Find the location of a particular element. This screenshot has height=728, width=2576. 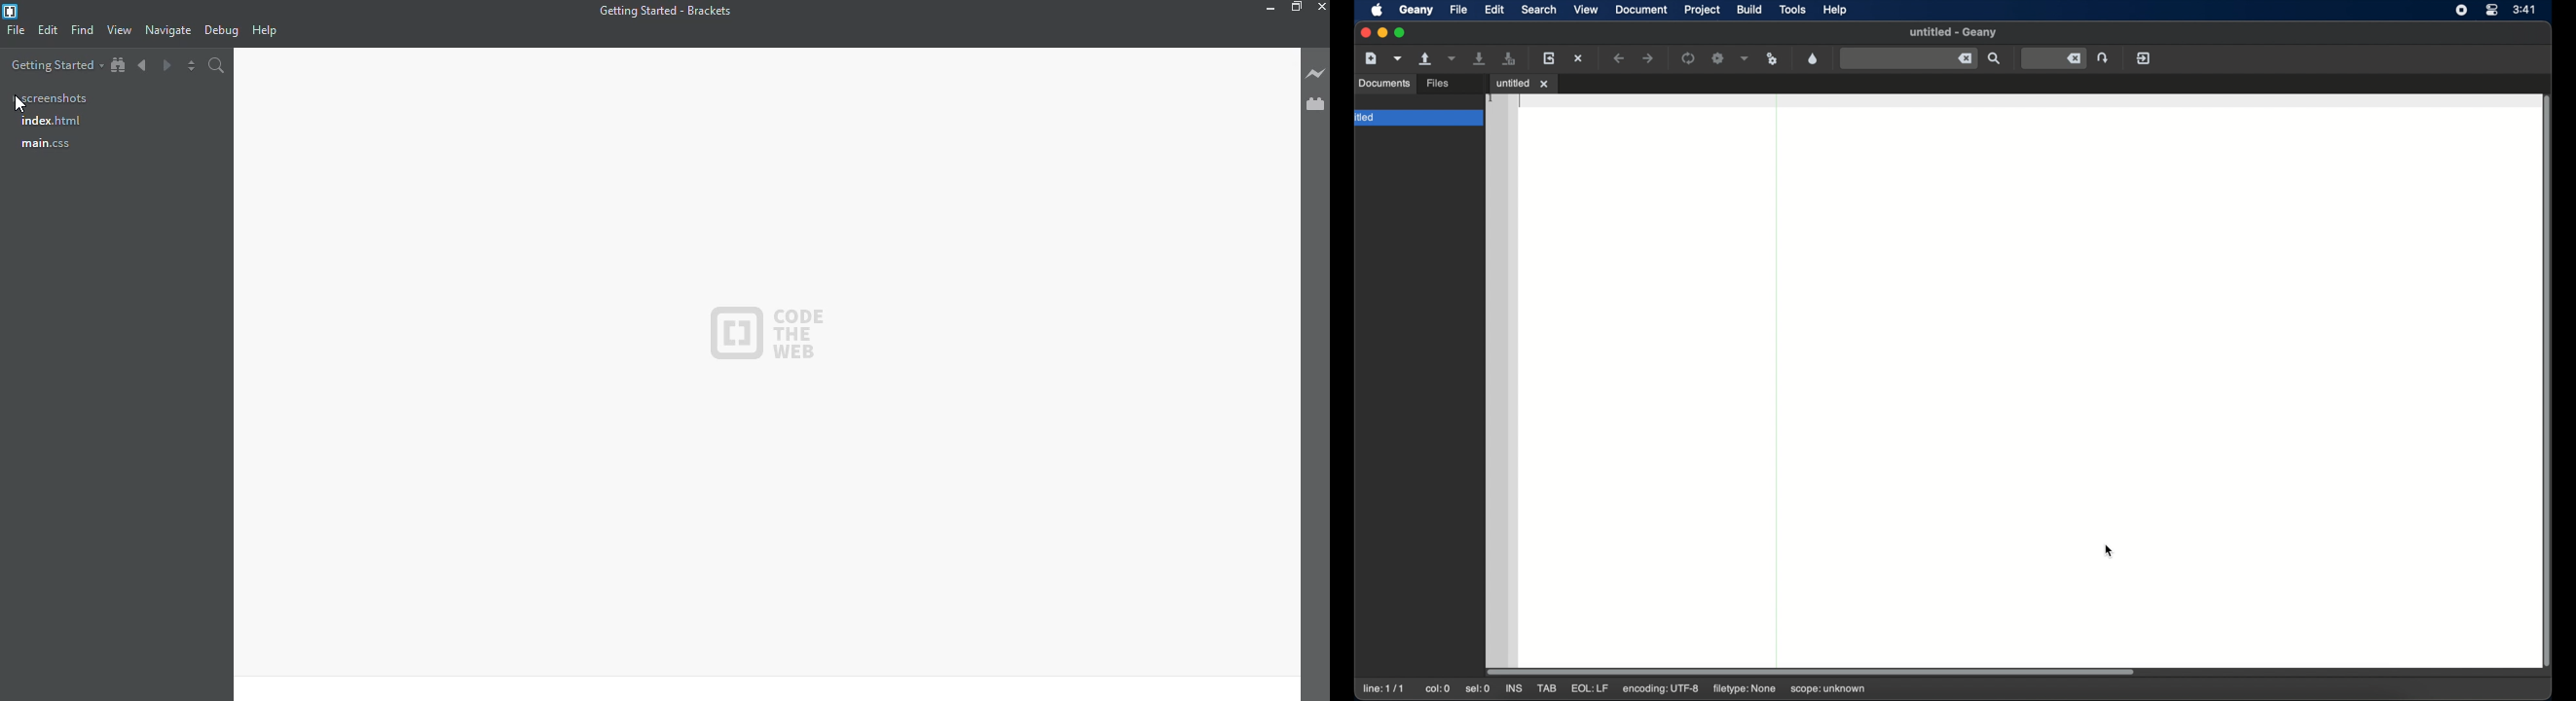

code the web is located at coordinates (787, 335).